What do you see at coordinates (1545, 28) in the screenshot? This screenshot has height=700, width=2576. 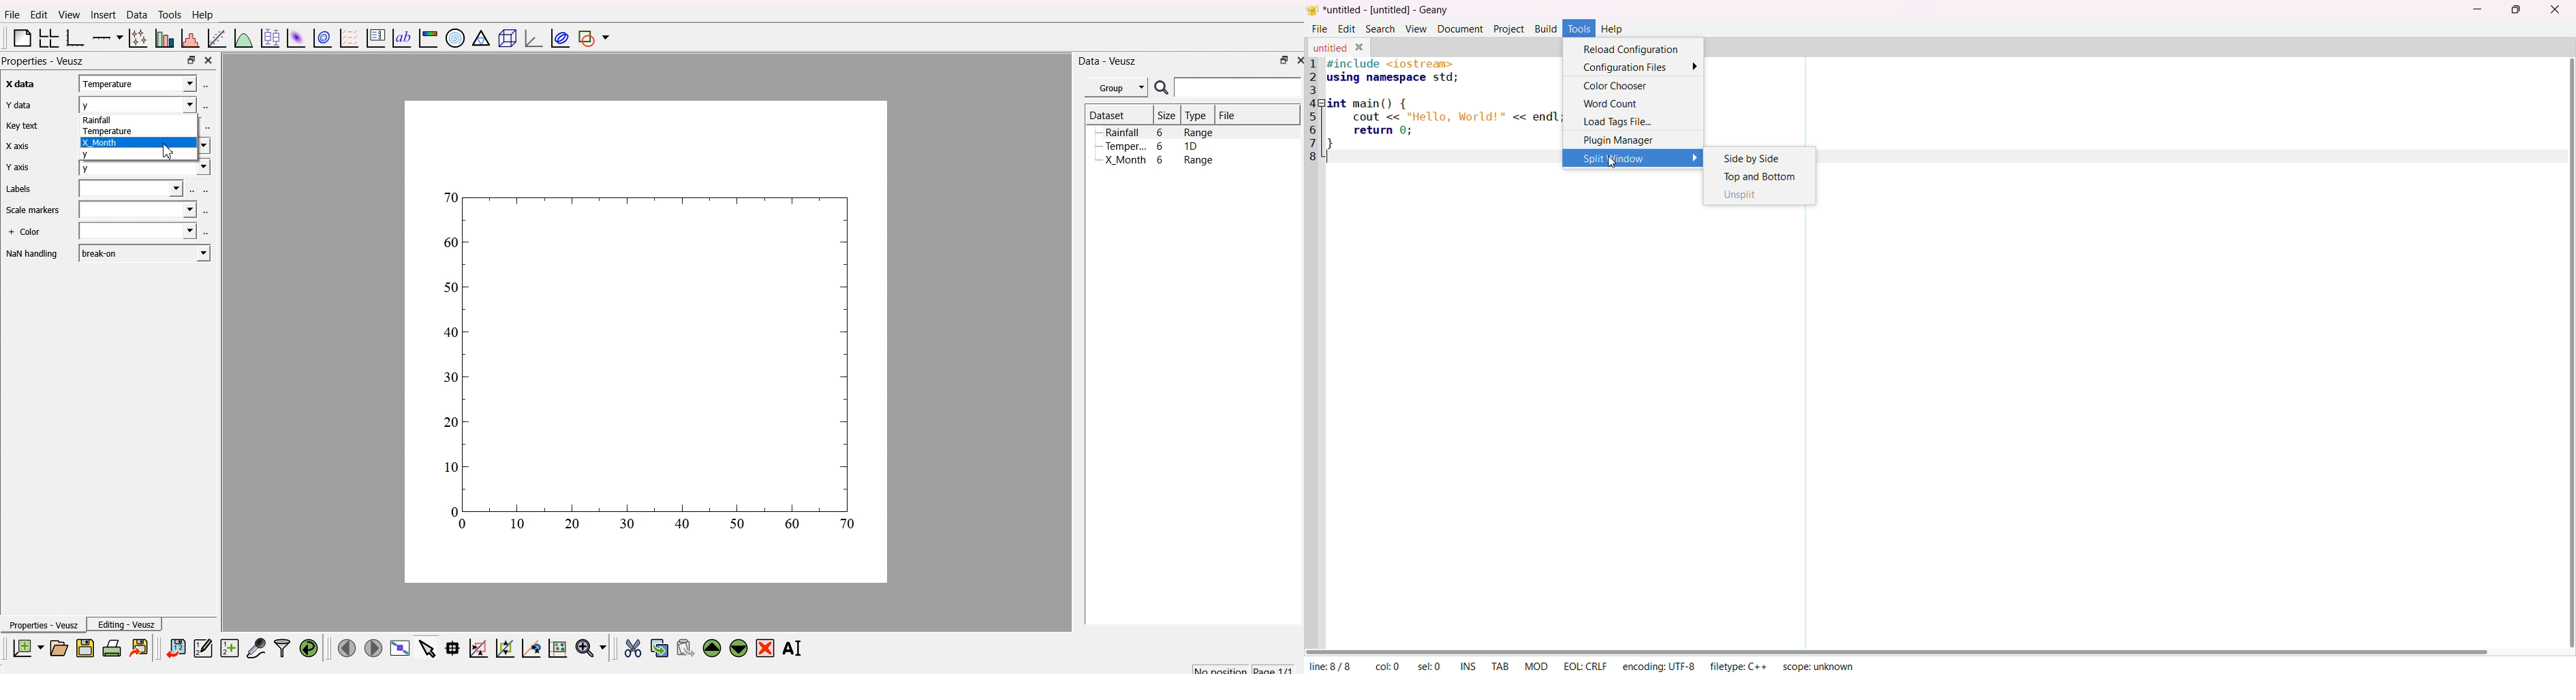 I see `Build` at bounding box center [1545, 28].